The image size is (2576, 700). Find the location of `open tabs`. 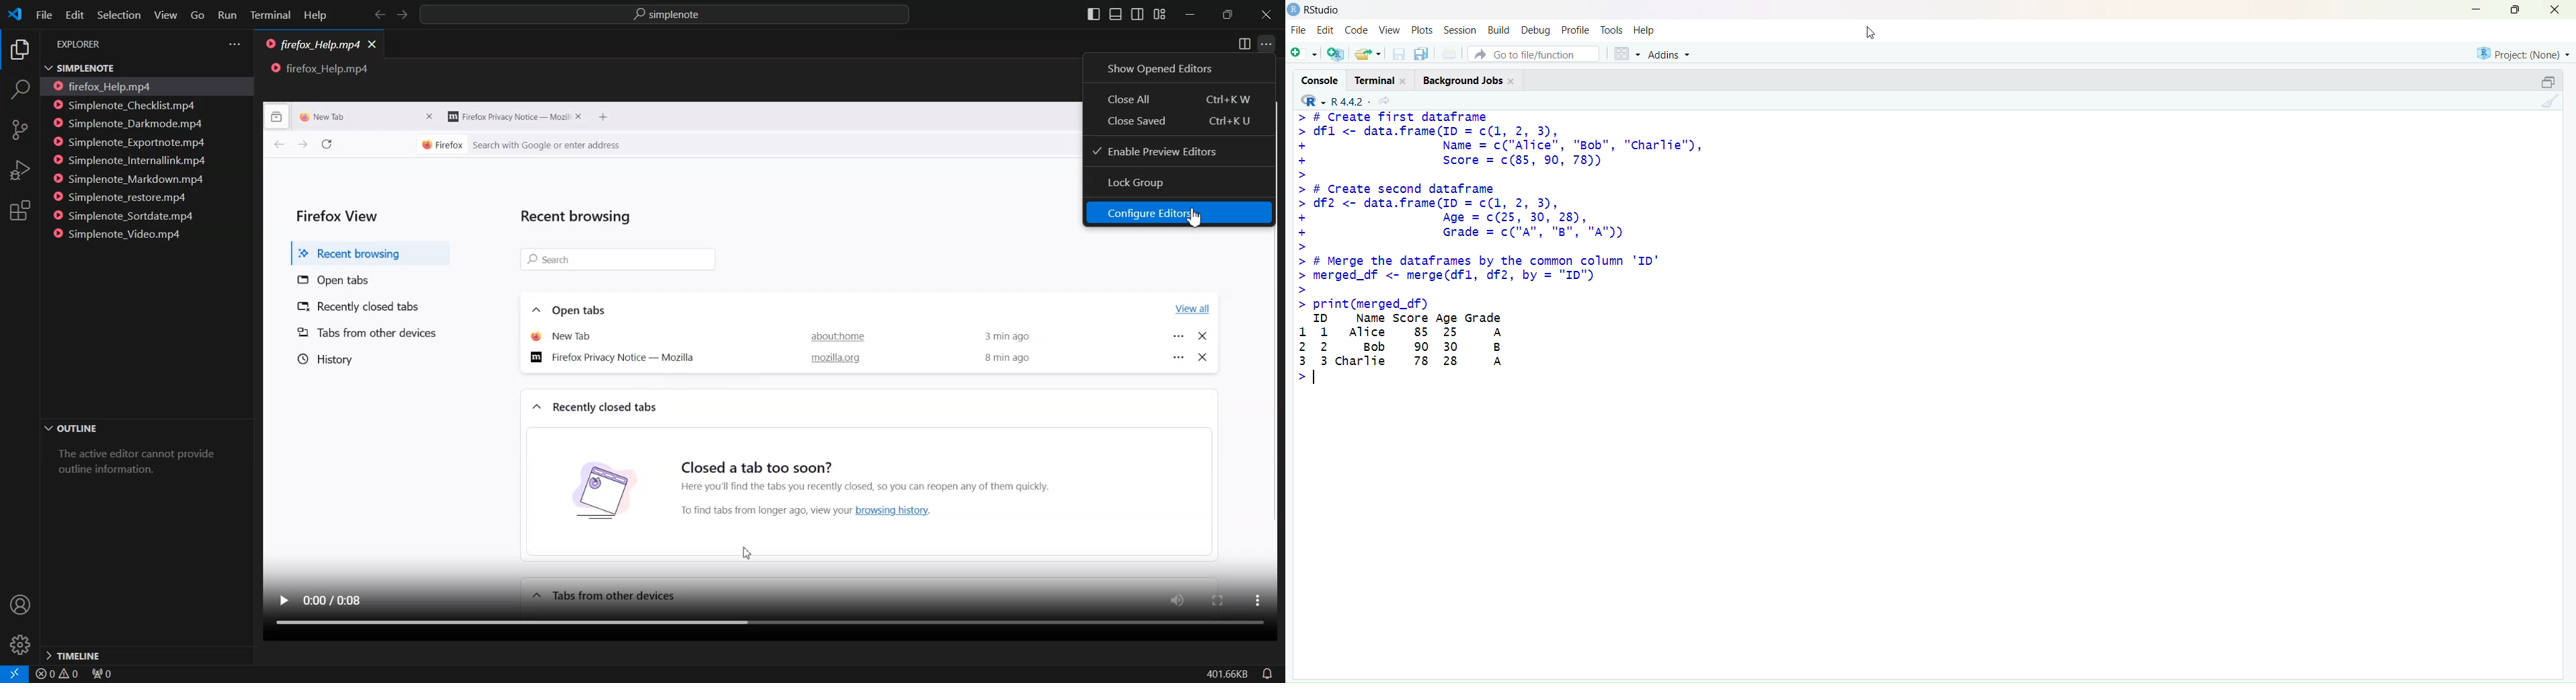

open tabs is located at coordinates (335, 279).